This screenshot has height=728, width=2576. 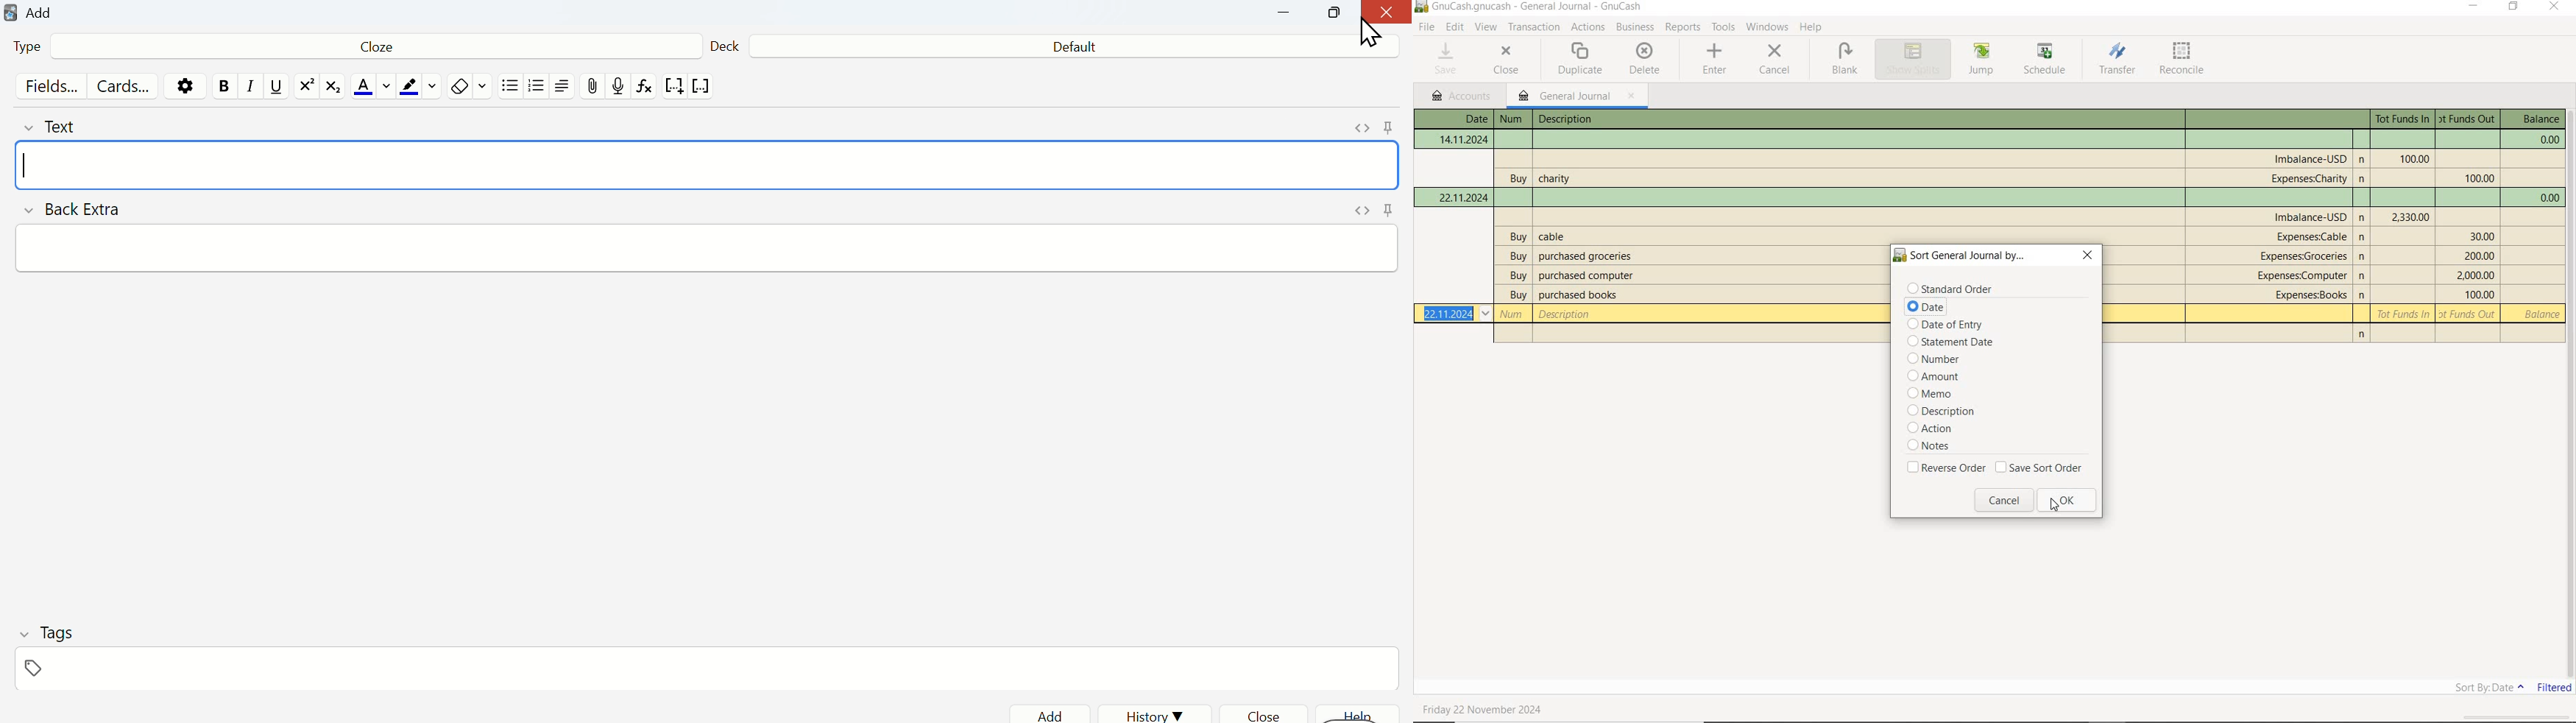 I want to click on Tot Funds Out, so click(x=2469, y=314).